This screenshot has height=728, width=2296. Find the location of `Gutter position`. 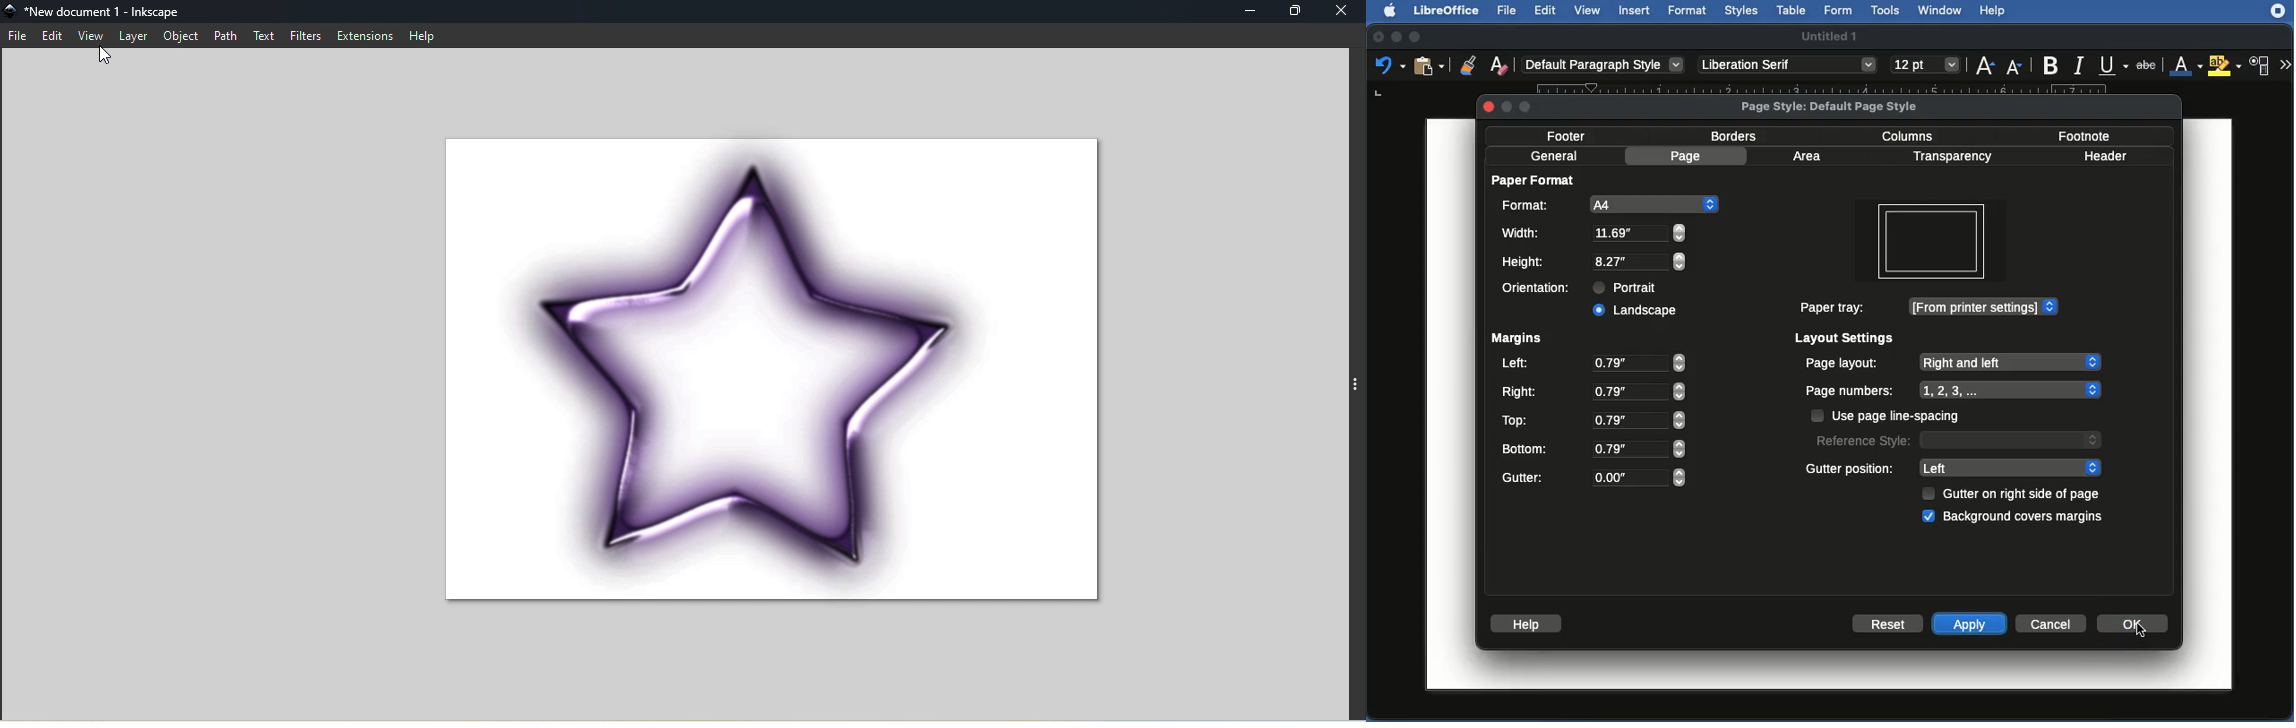

Gutter position is located at coordinates (1850, 468).